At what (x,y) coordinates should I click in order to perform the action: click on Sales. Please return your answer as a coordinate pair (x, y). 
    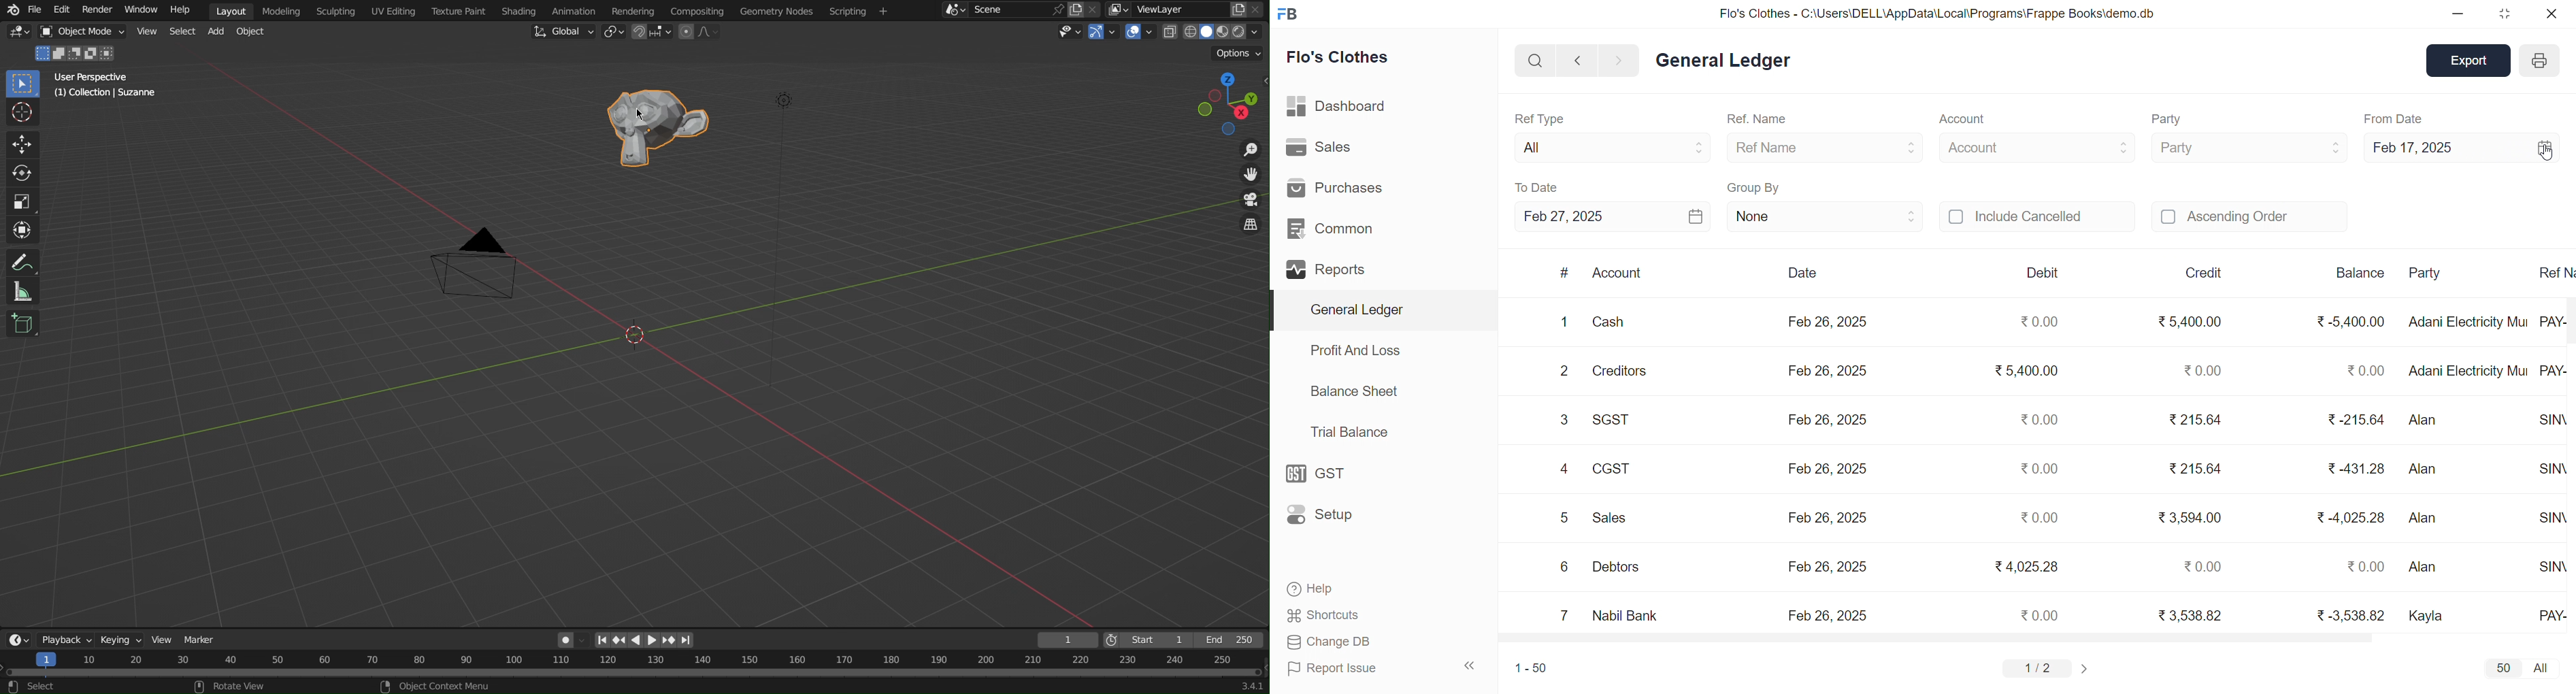
    Looking at the image, I should click on (1613, 516).